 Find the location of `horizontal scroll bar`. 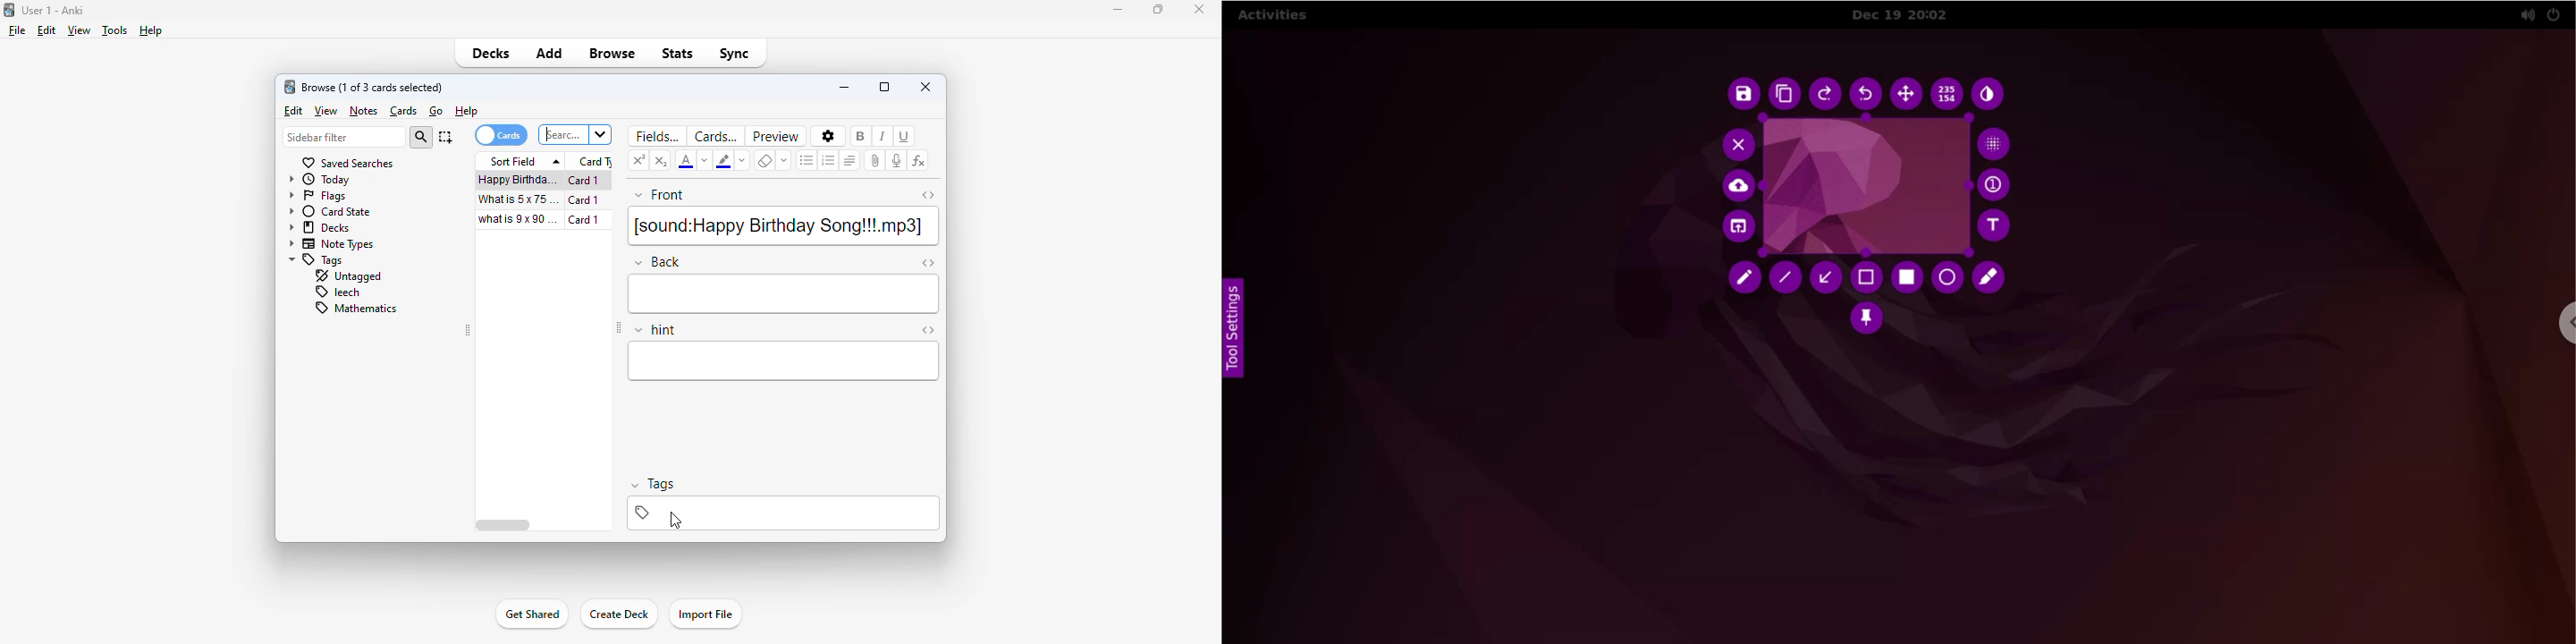

horizontal scroll bar is located at coordinates (503, 525).